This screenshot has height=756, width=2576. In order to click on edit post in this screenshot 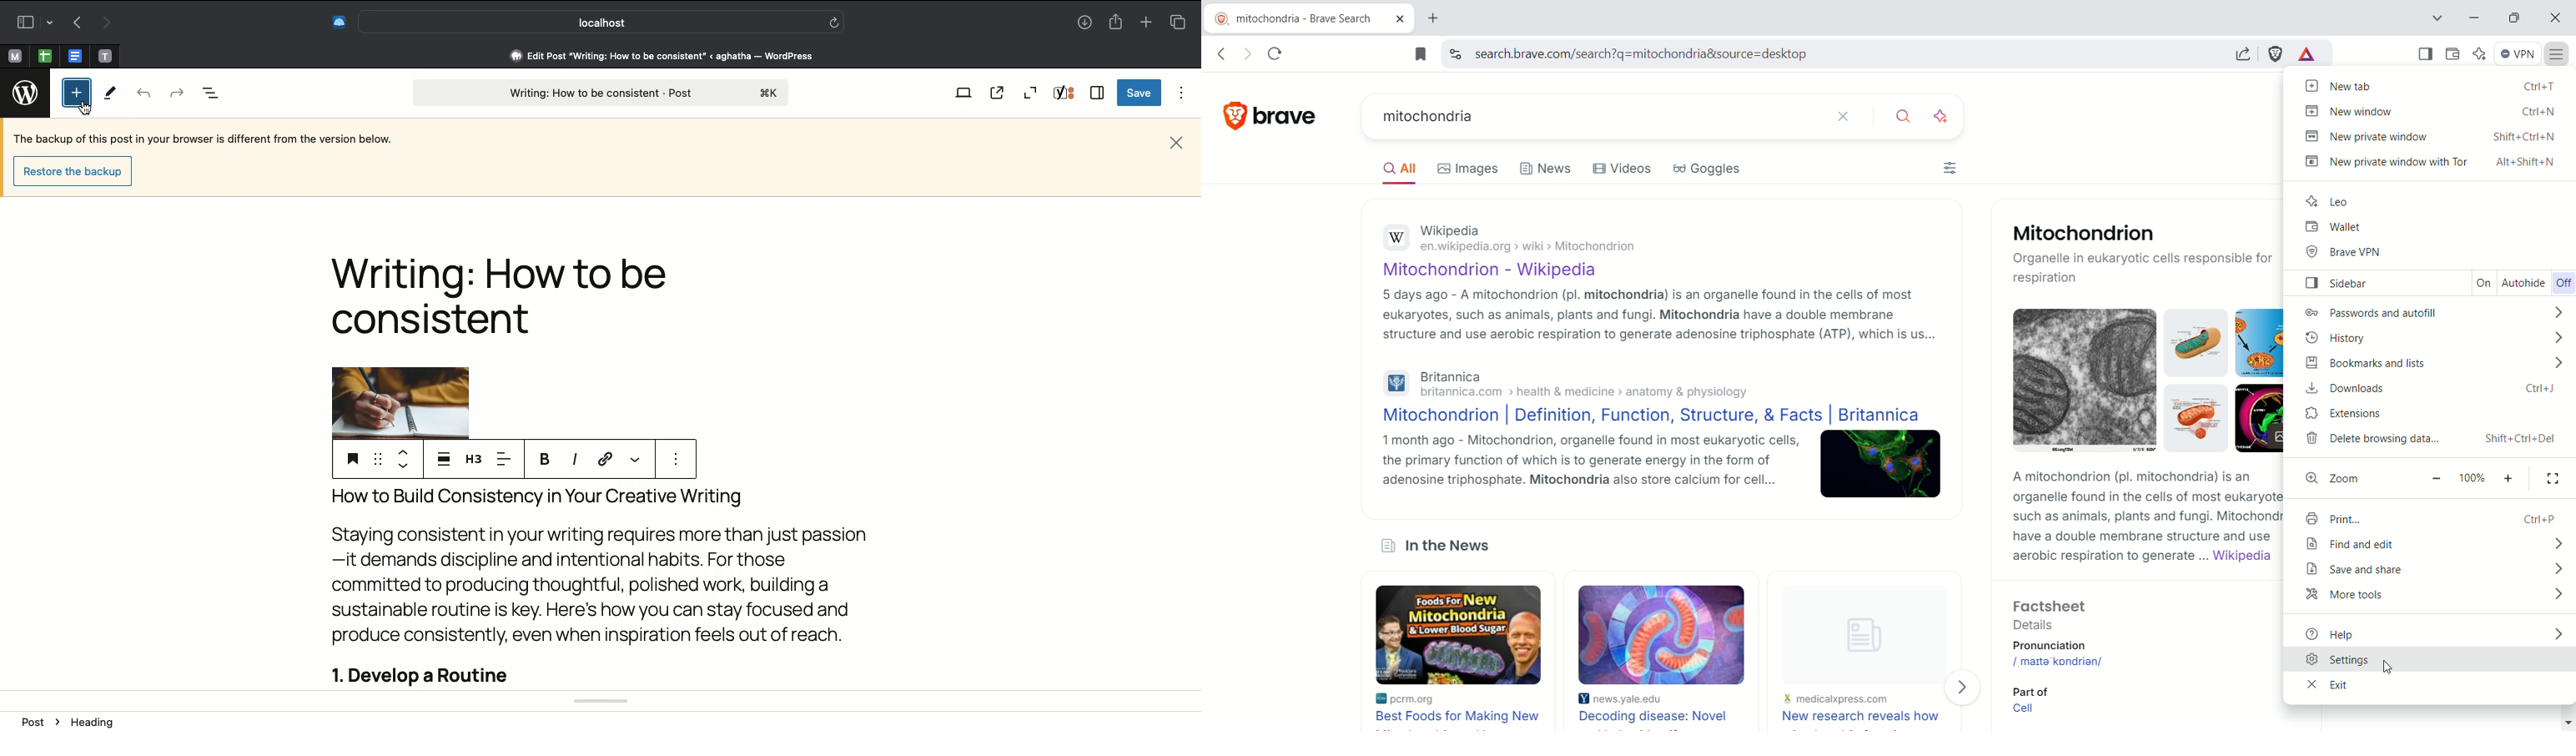, I will do `click(664, 56)`.